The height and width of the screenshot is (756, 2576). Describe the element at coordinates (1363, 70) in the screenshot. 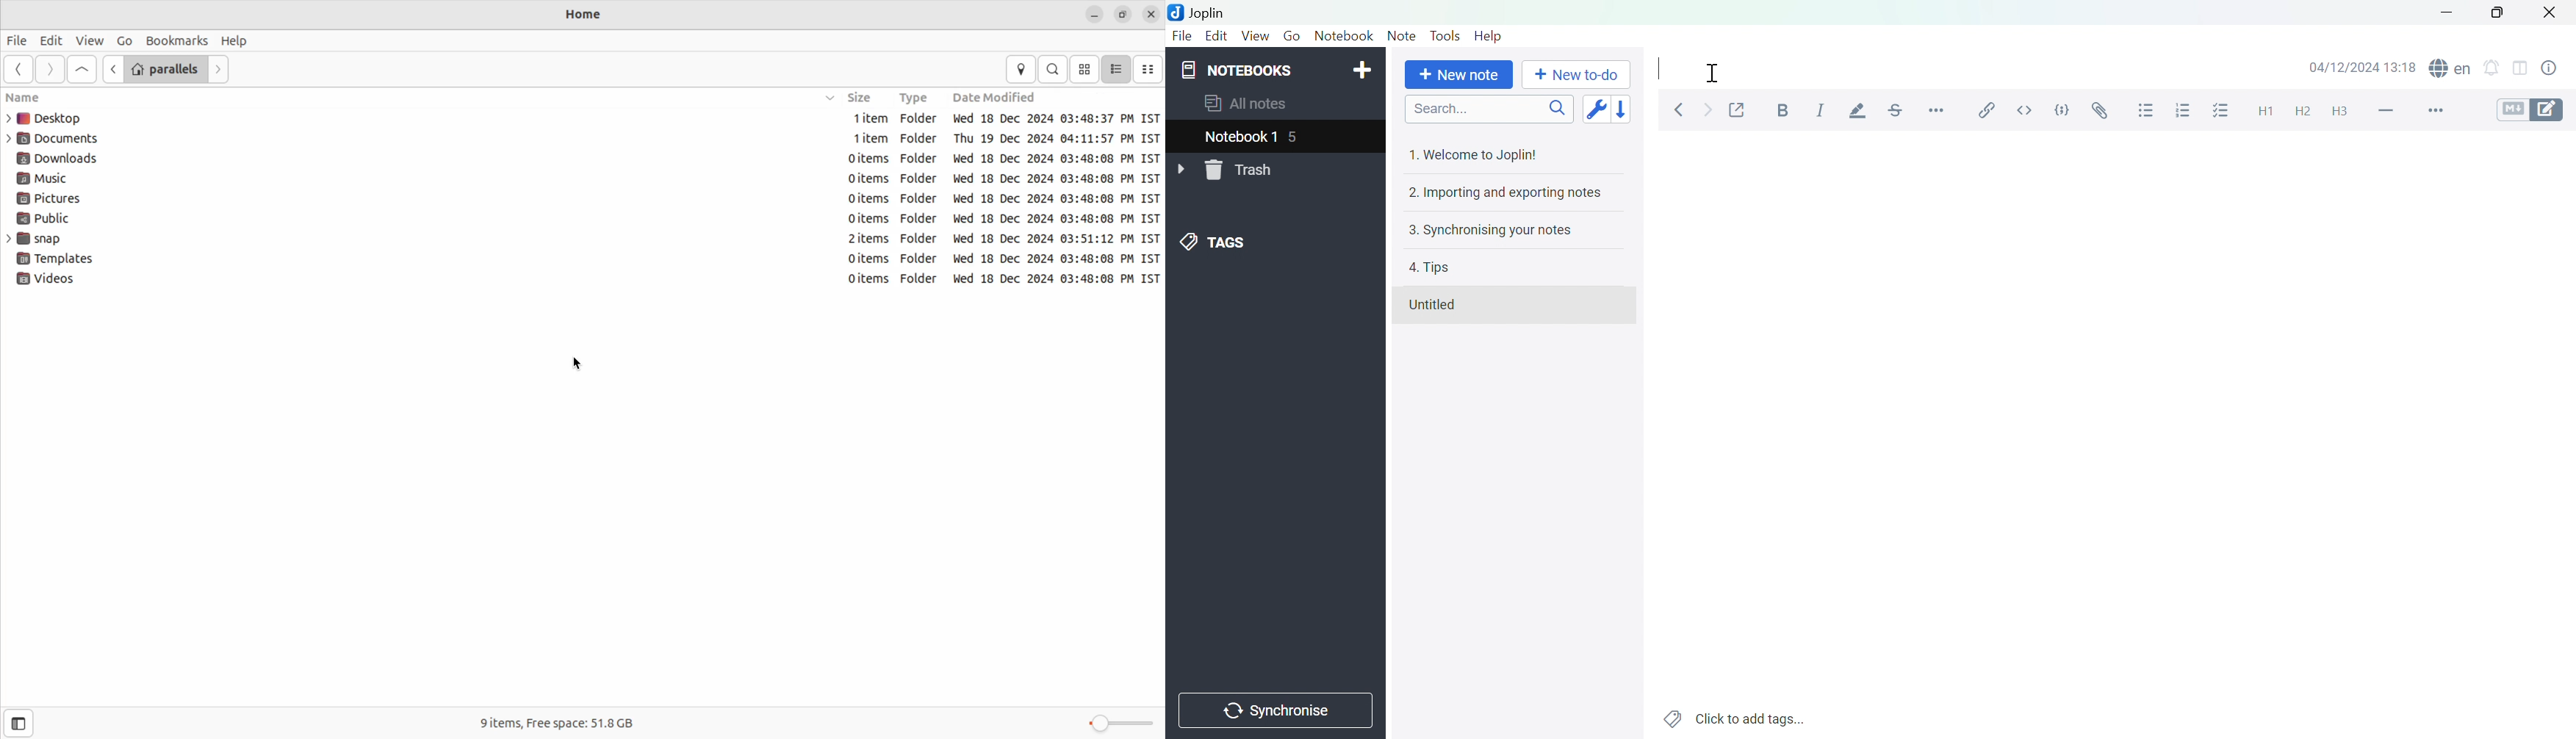

I see `Add notebook` at that location.